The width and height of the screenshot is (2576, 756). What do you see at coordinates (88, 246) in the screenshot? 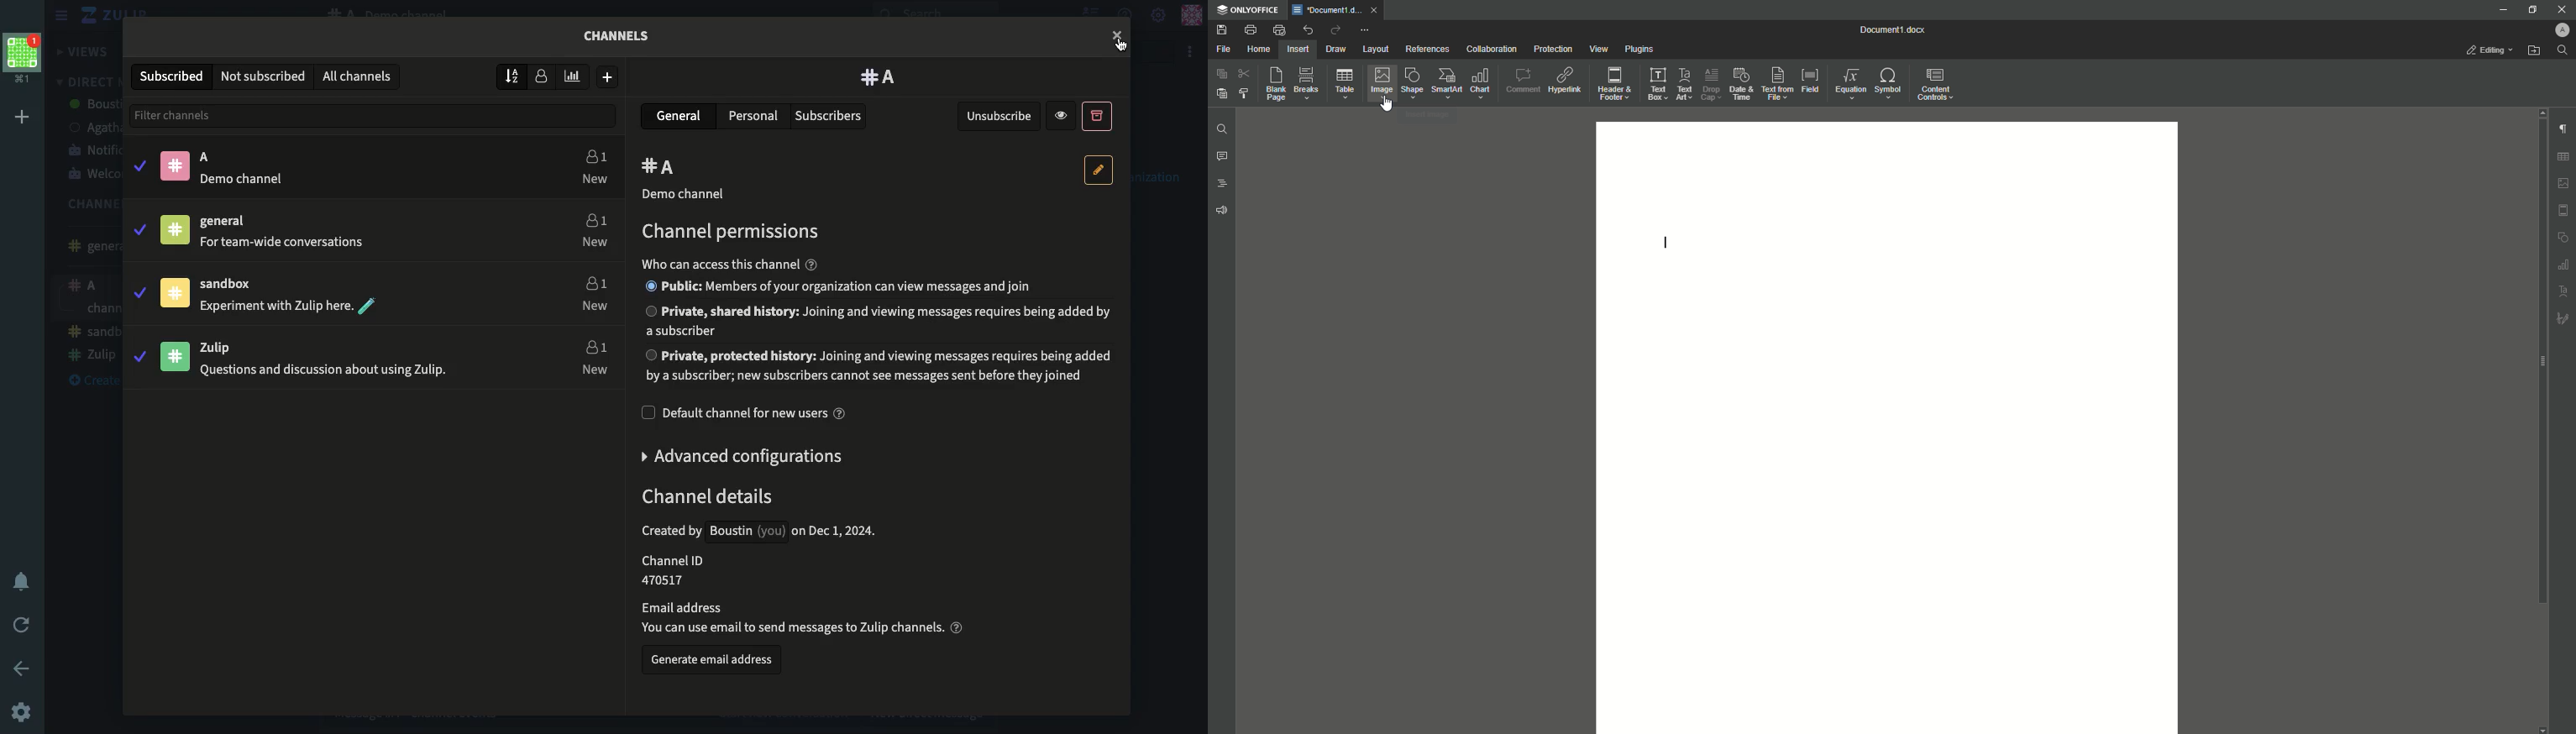
I see `General` at bounding box center [88, 246].